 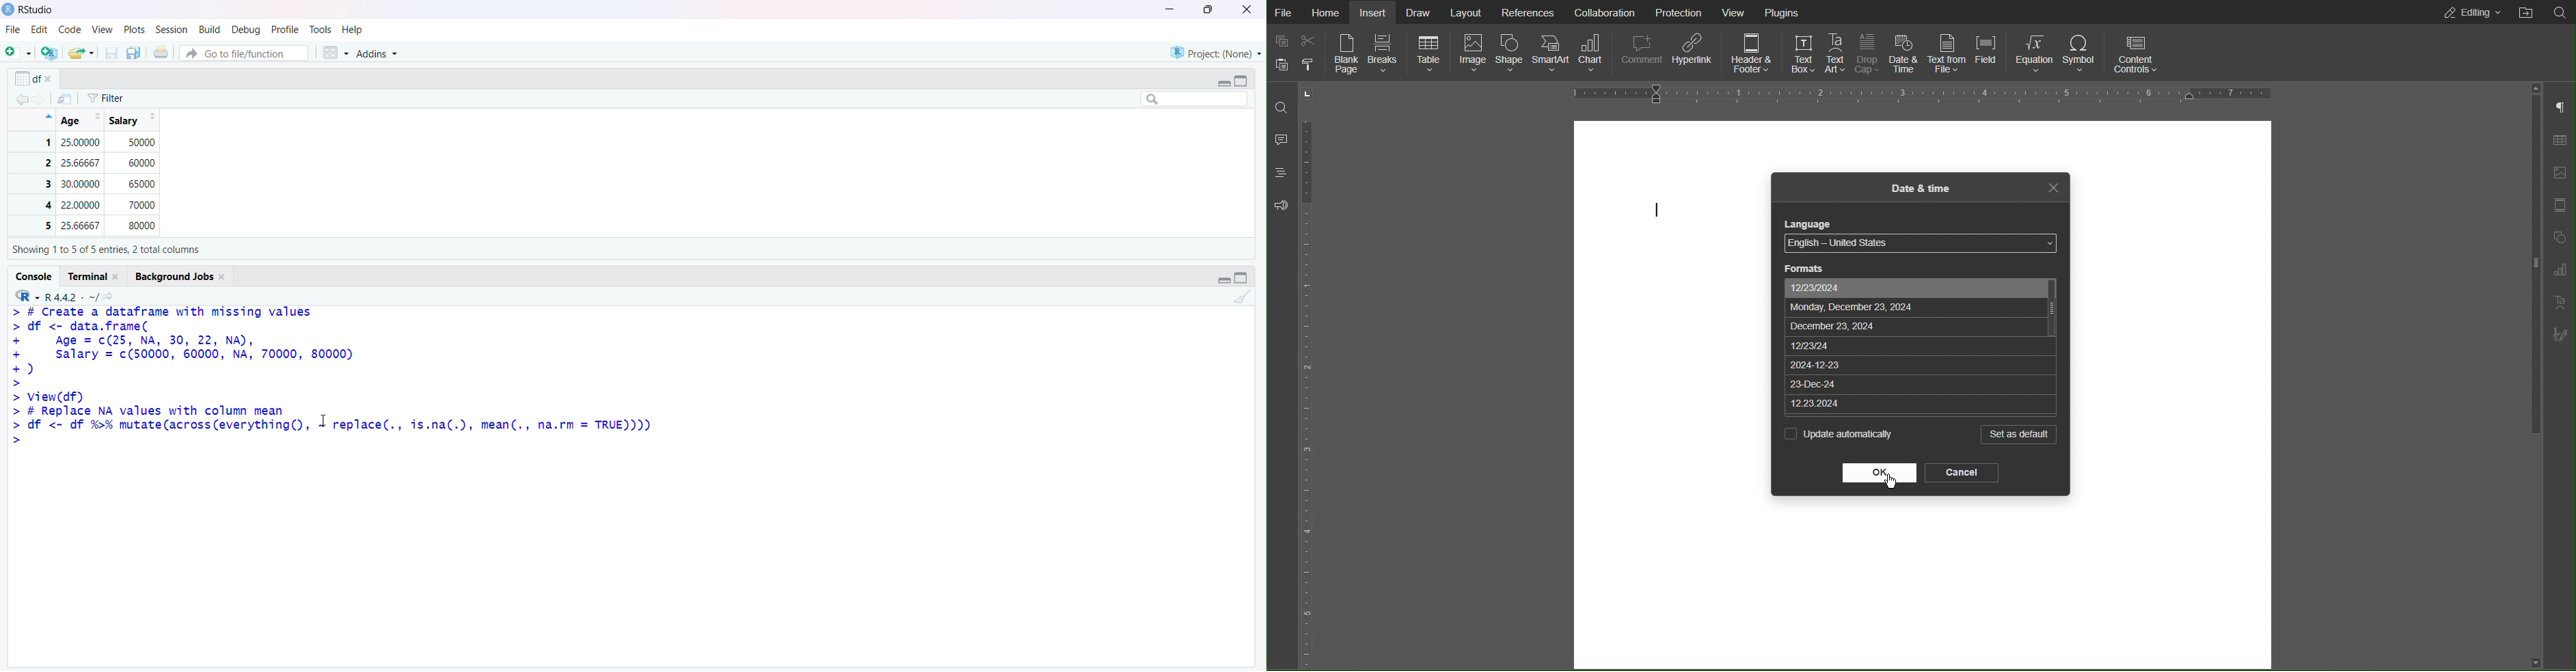 What do you see at coordinates (1915, 94) in the screenshot?
I see `Horizontal Ruler` at bounding box center [1915, 94].